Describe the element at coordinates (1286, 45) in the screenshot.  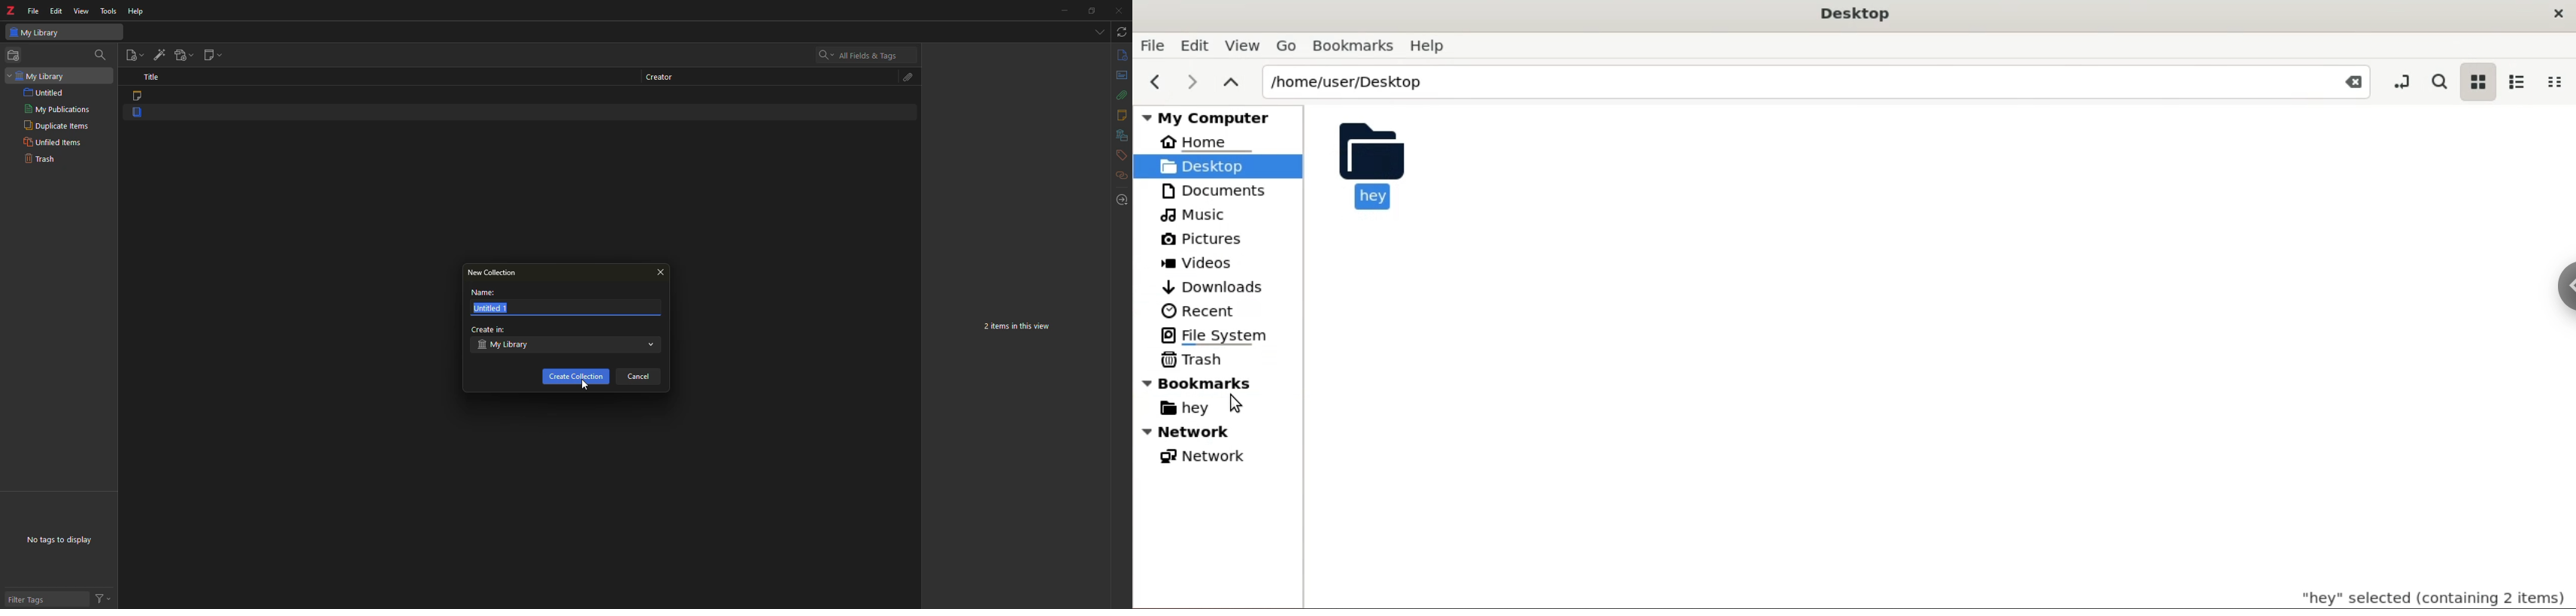
I see `Go ` at that location.